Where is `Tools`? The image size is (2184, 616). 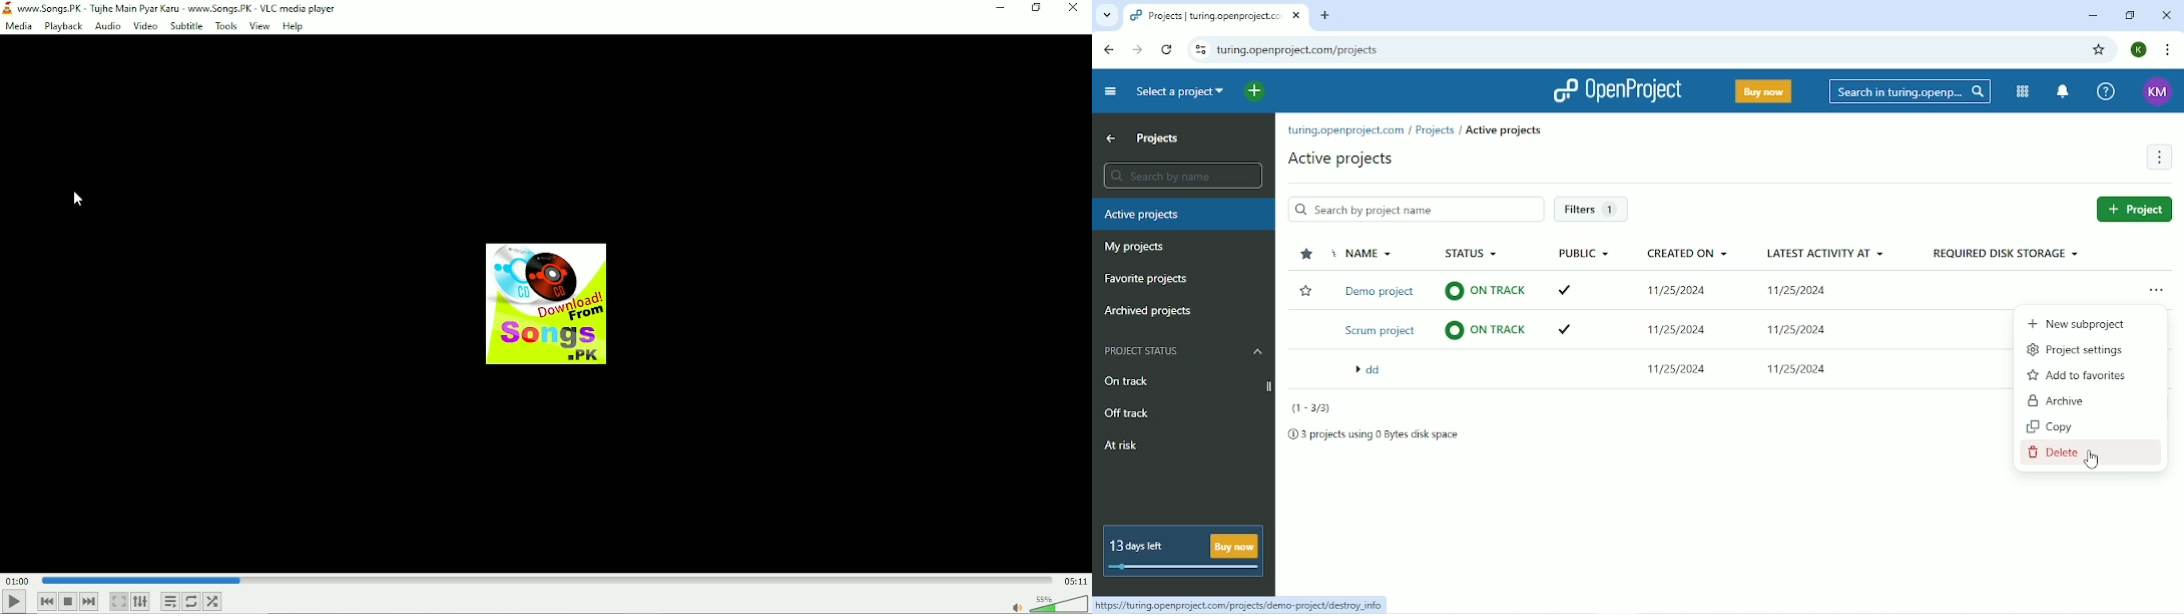 Tools is located at coordinates (226, 26).